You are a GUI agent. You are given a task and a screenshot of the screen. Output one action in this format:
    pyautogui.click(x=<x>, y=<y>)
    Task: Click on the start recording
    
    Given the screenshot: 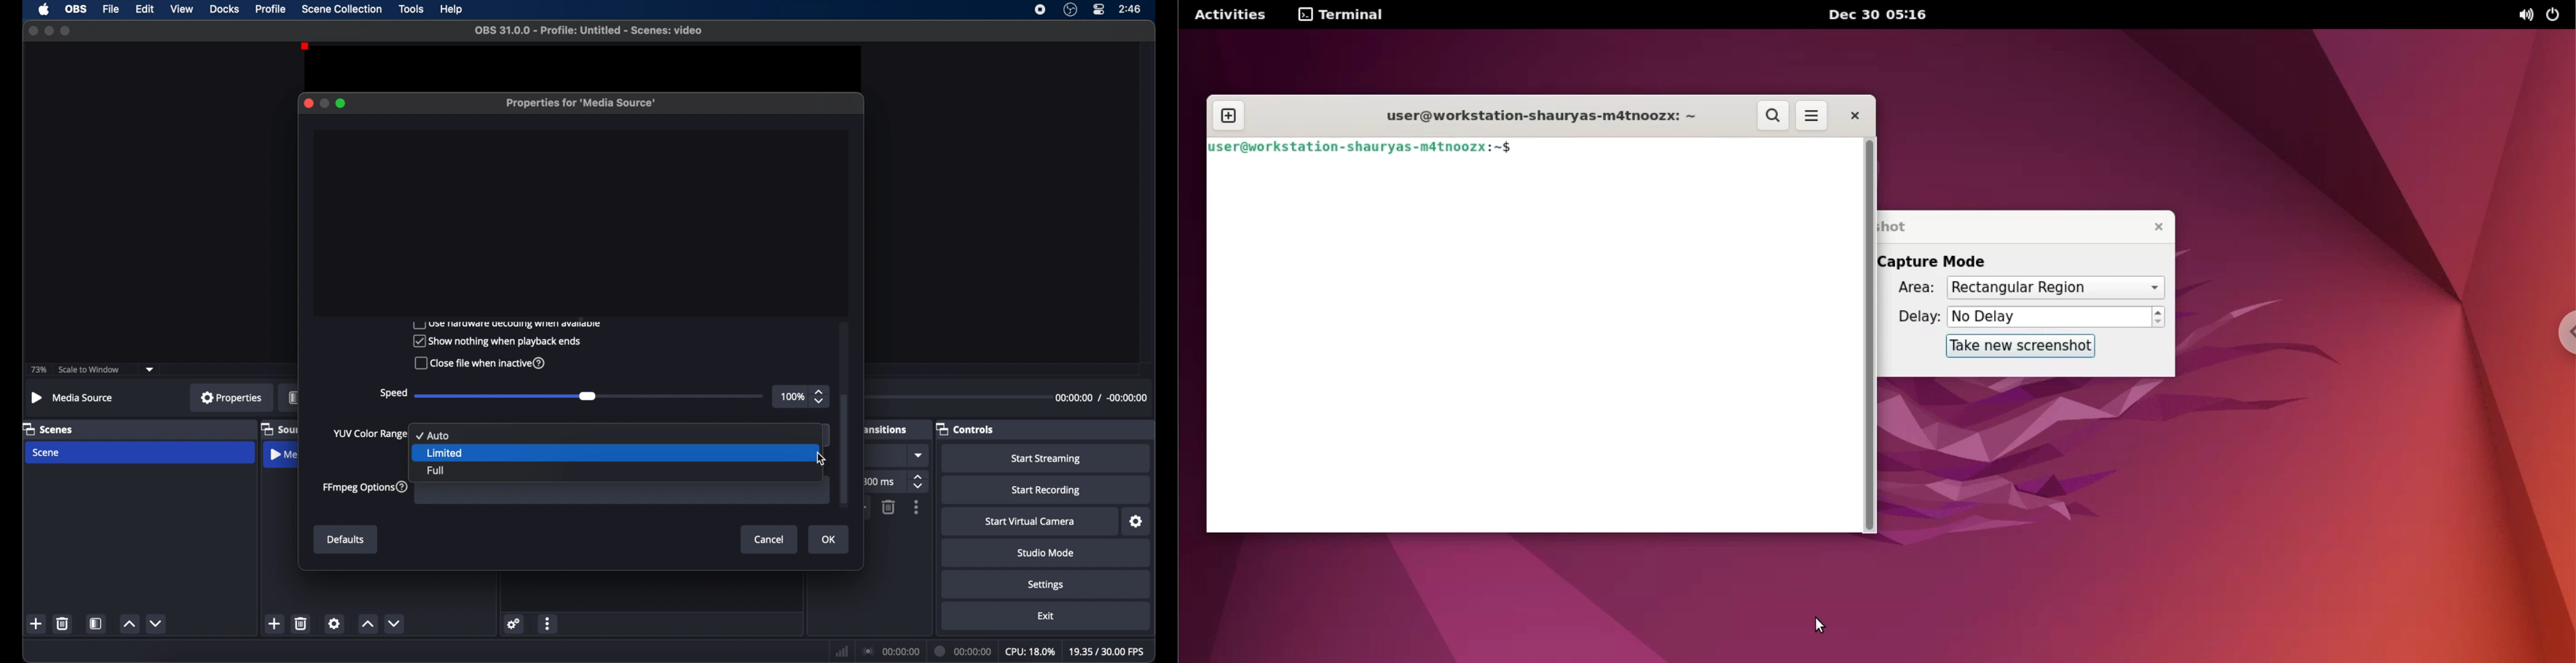 What is the action you would take?
    pyautogui.click(x=1047, y=490)
    